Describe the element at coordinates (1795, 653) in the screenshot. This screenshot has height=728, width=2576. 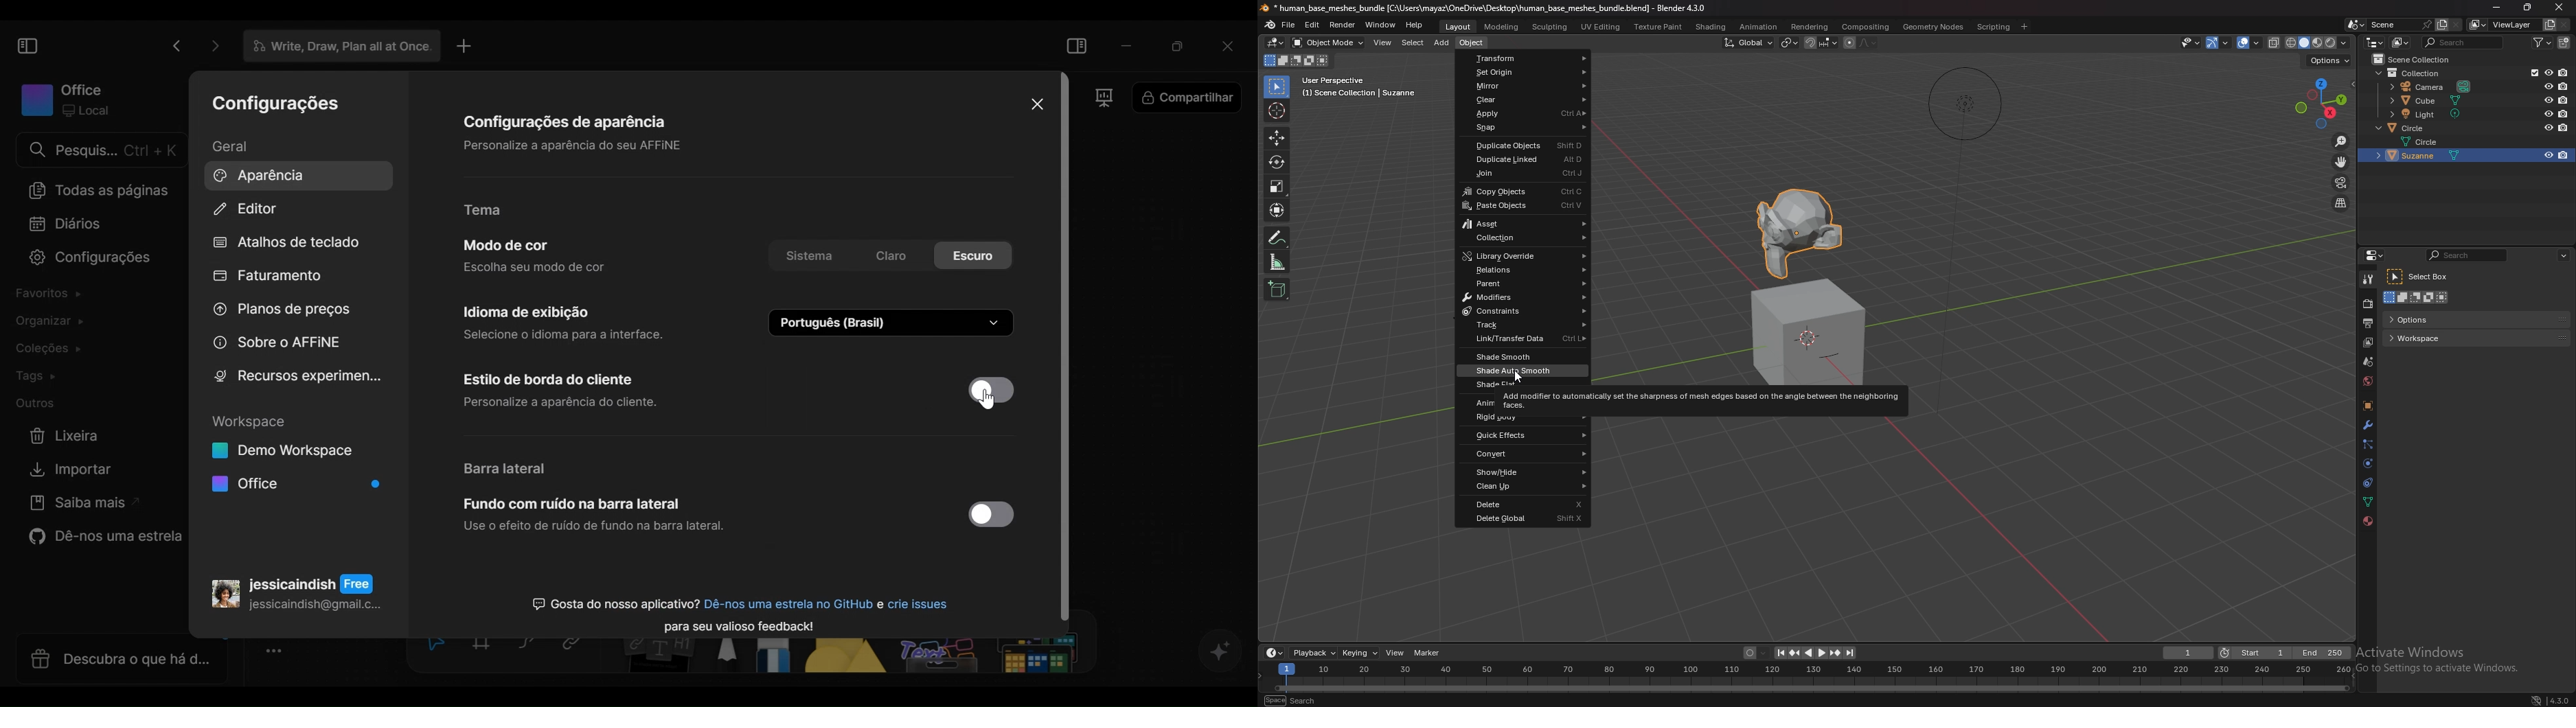
I see `jump to keyframe` at that location.